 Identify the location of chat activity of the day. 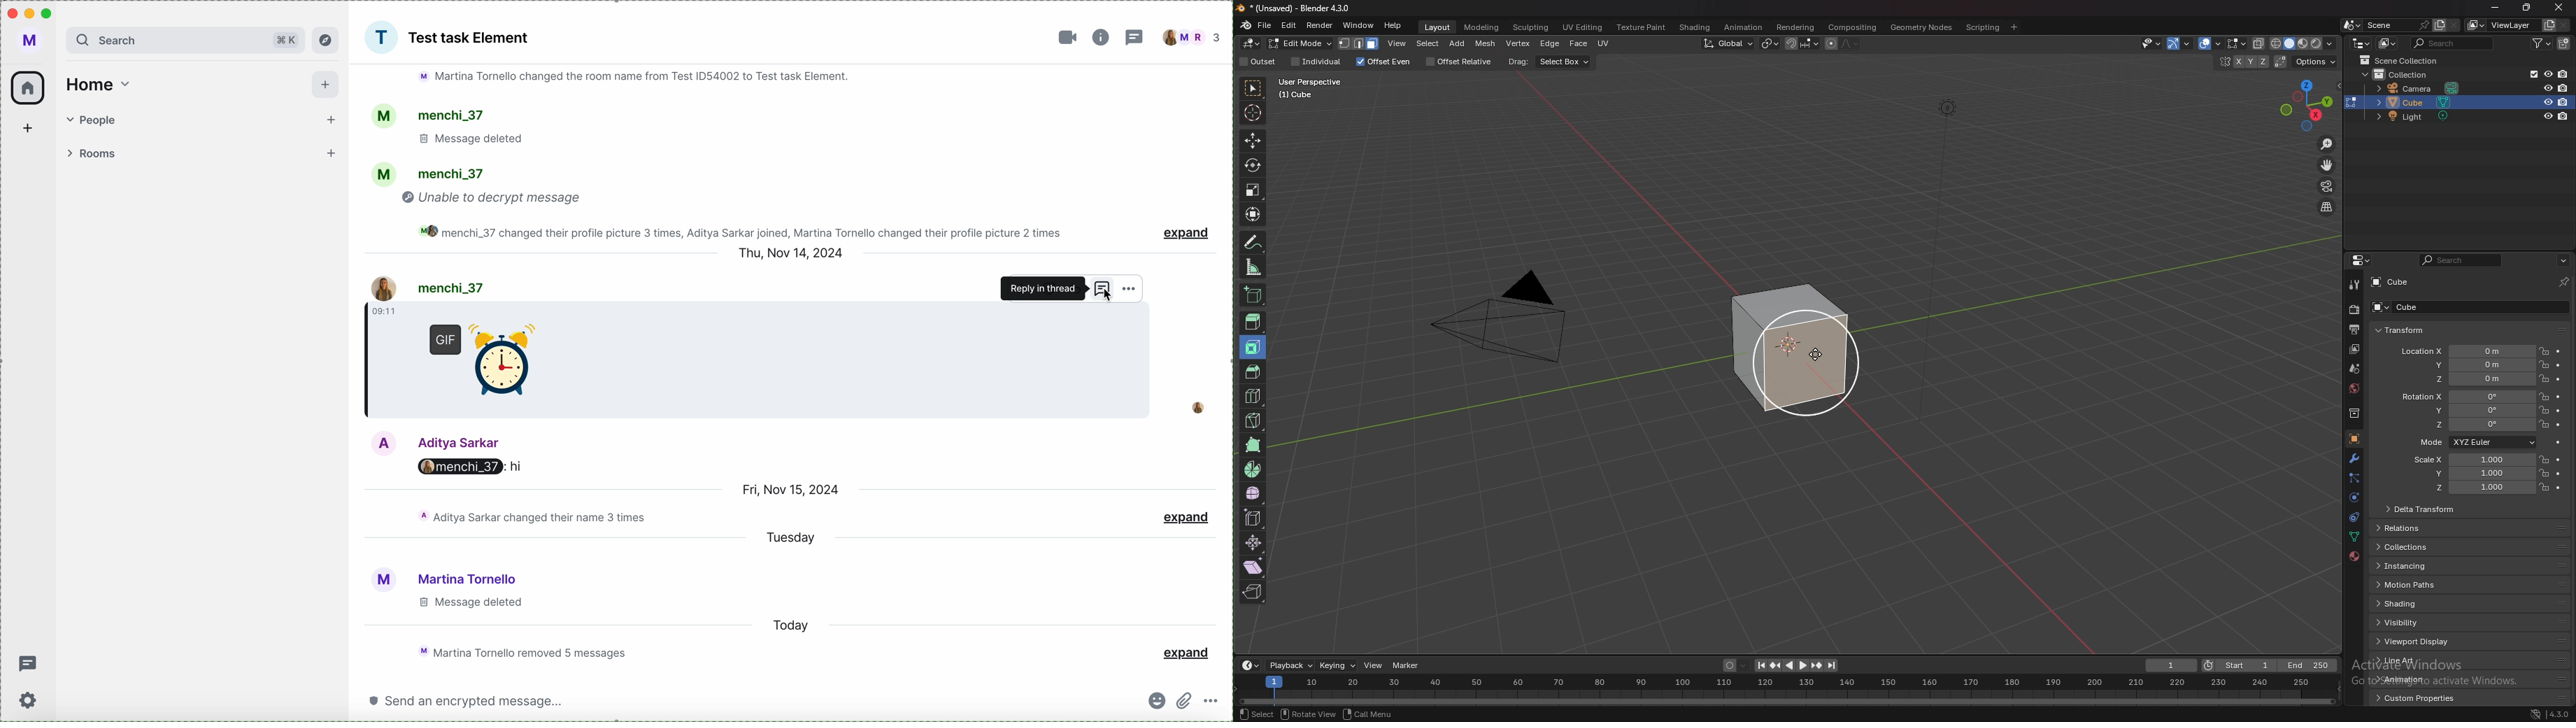
(519, 652).